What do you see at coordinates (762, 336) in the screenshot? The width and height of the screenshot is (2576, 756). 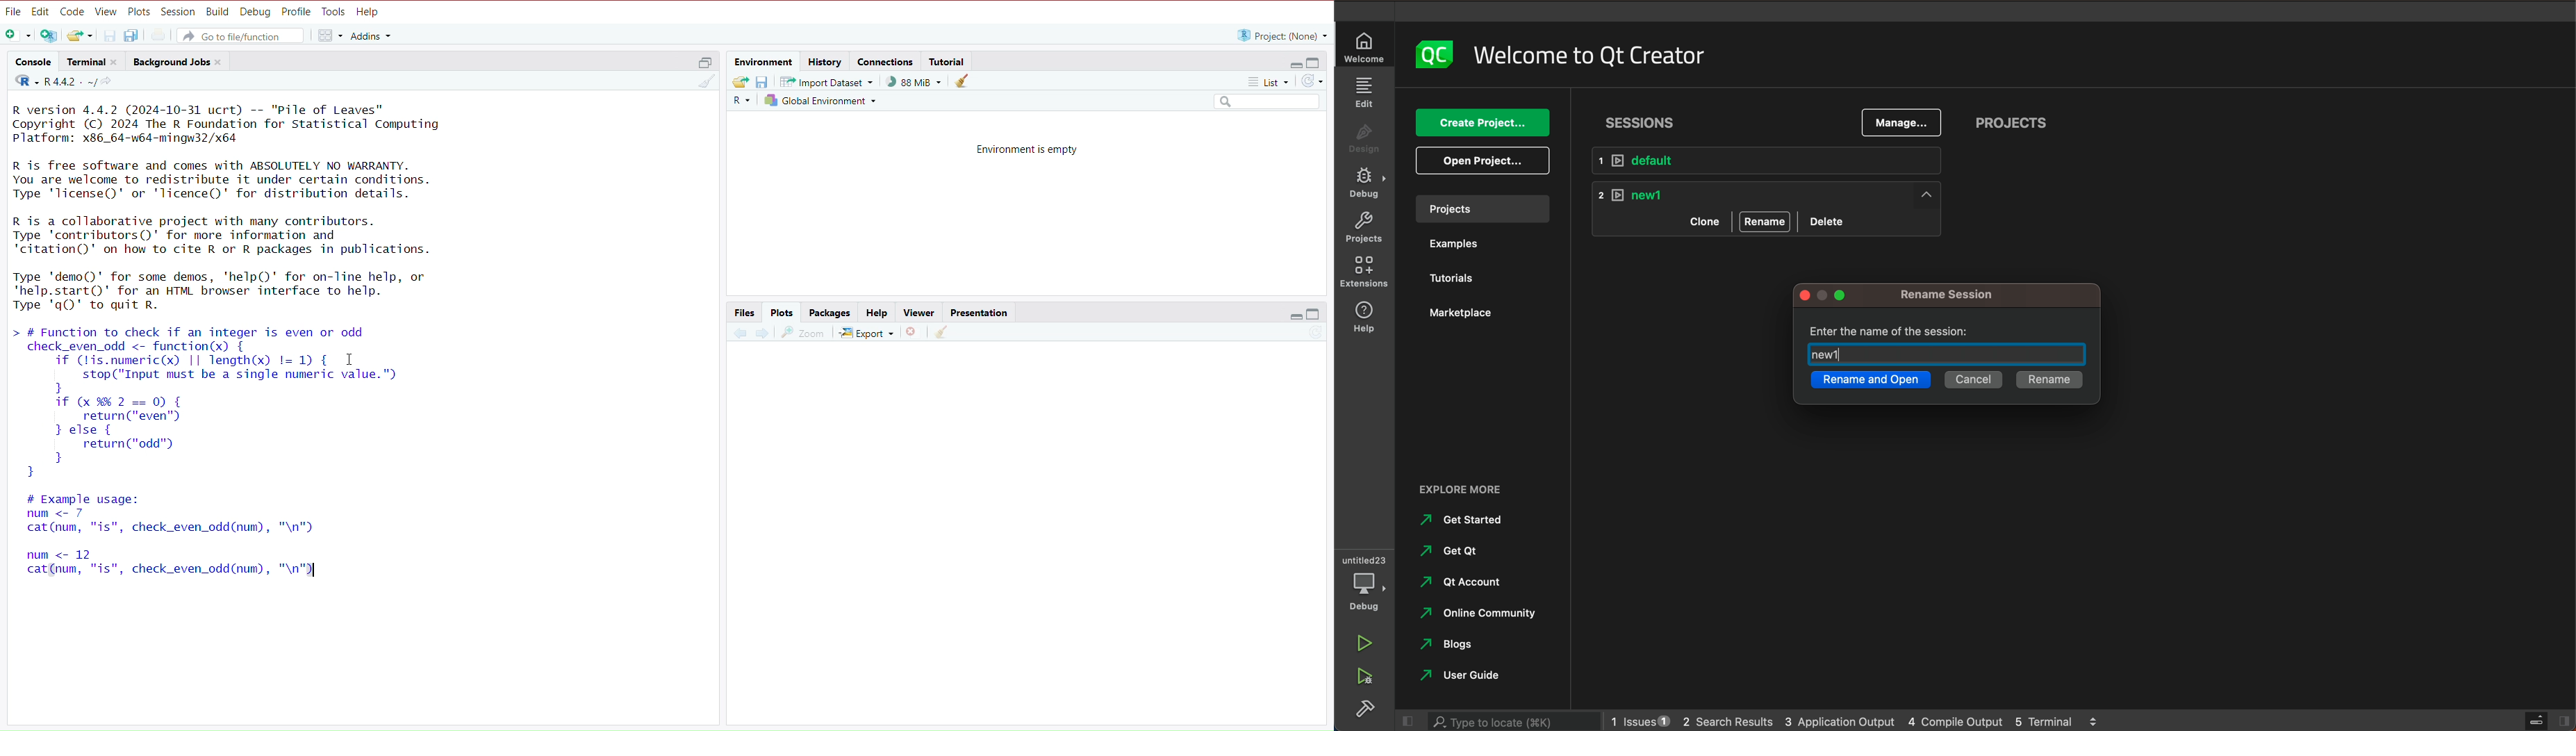 I see `forward` at bounding box center [762, 336].